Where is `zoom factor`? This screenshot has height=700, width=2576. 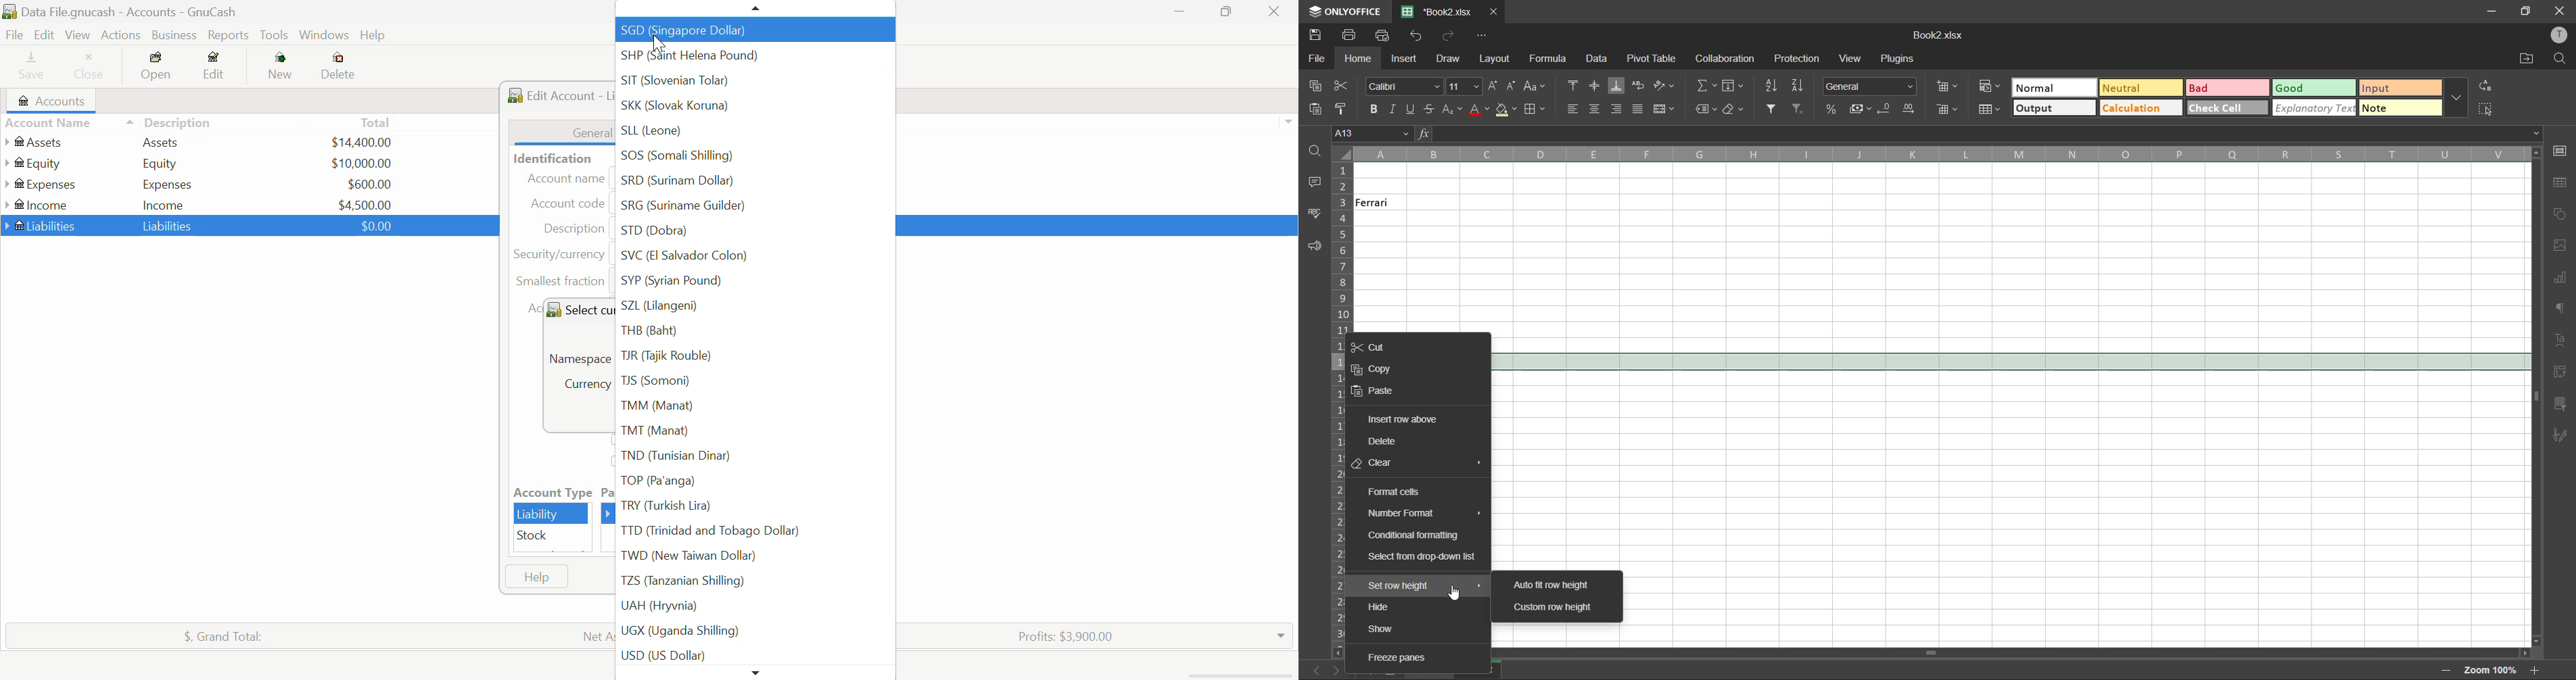 zoom factor is located at coordinates (2493, 670).